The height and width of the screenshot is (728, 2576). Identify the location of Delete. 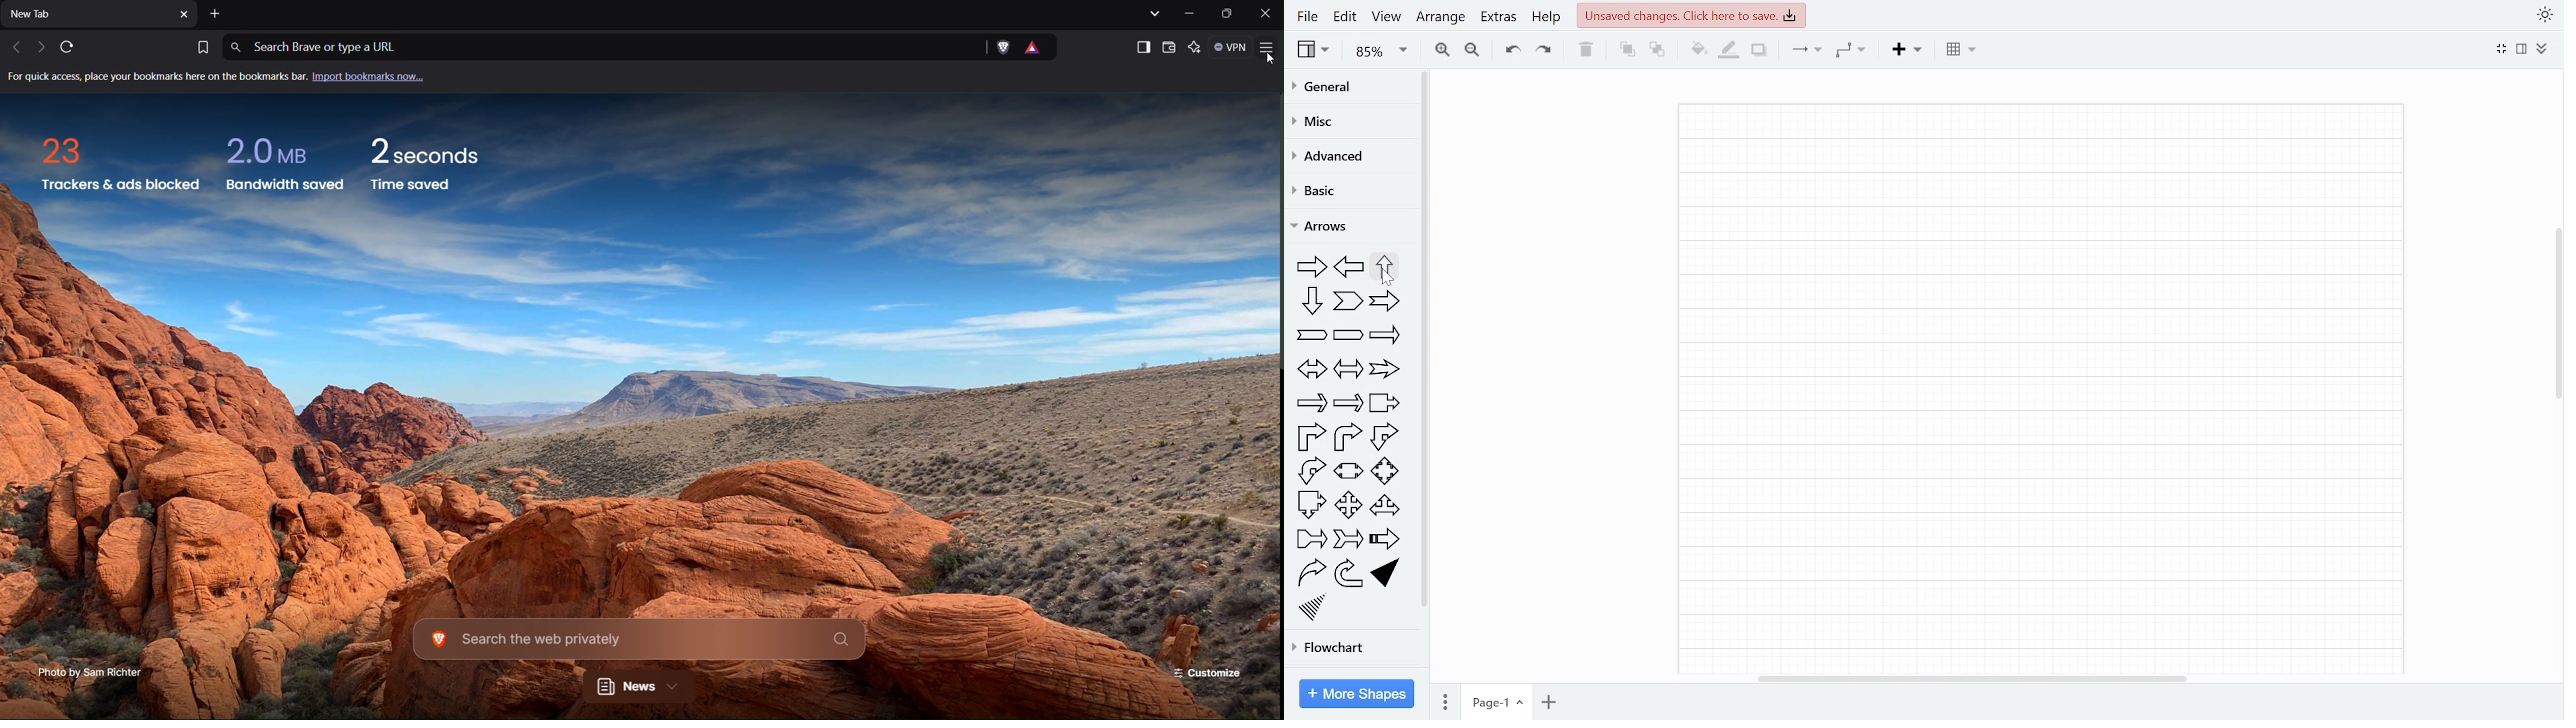
(1586, 50).